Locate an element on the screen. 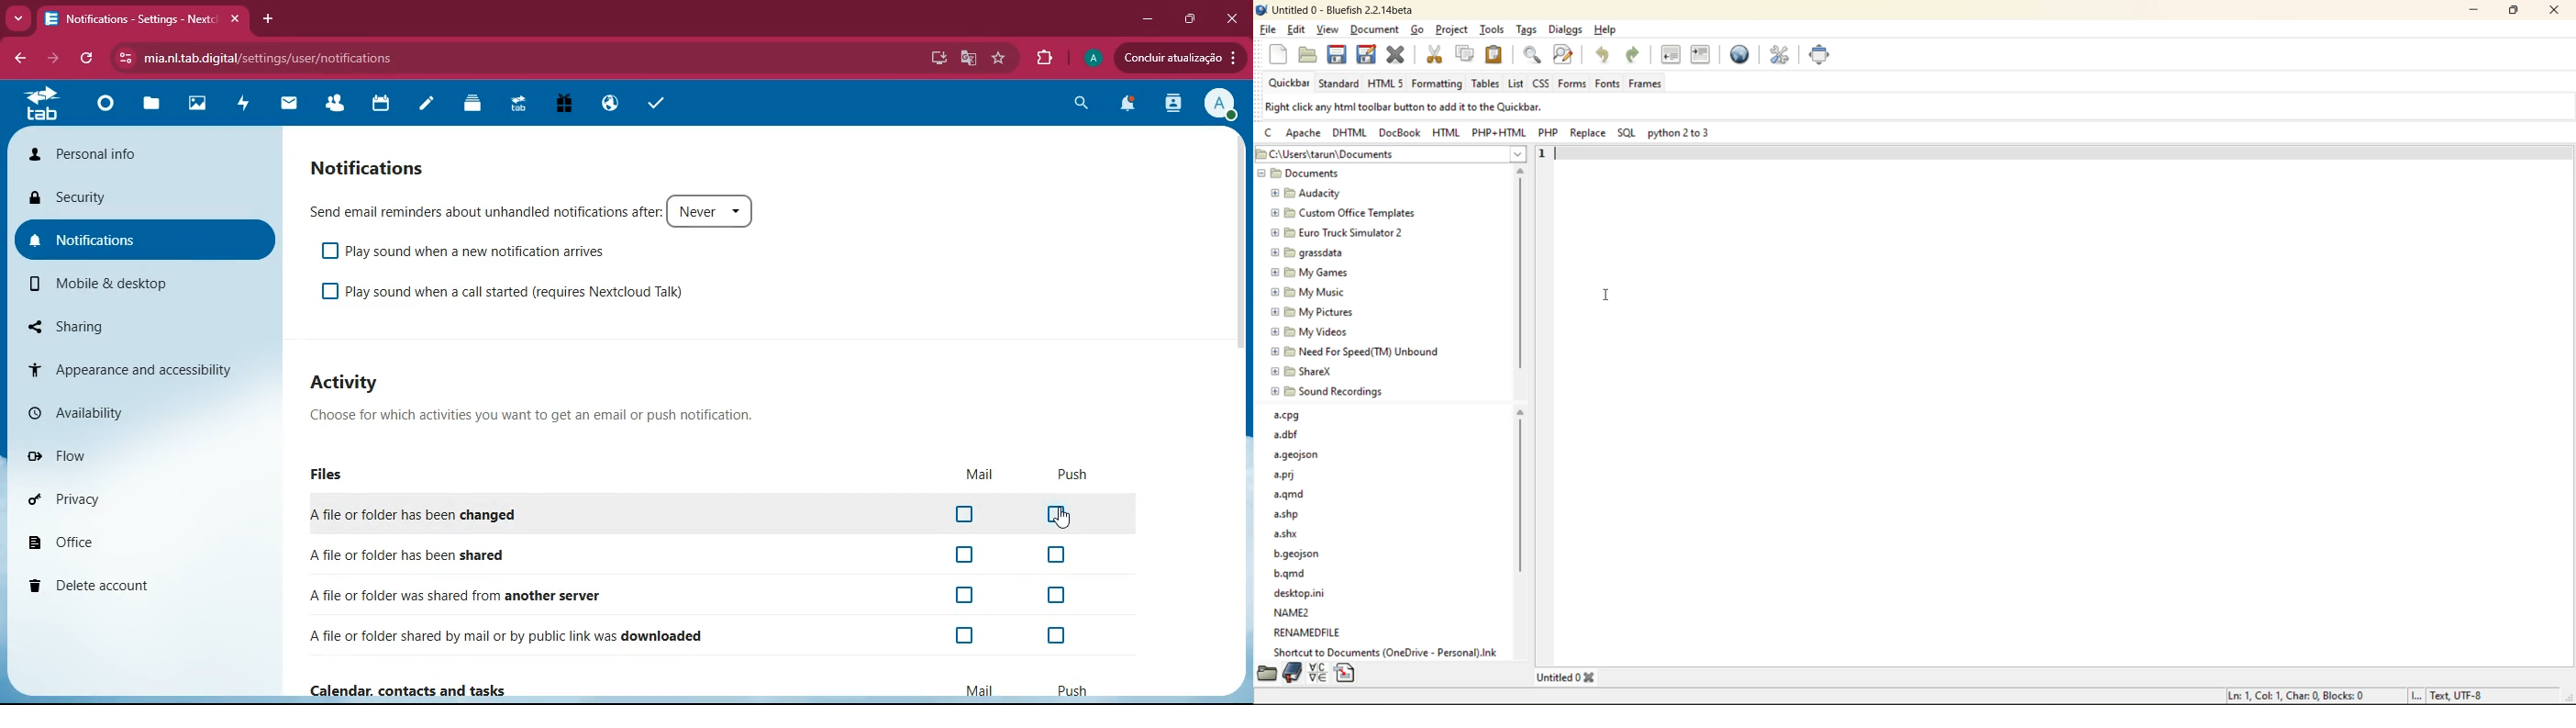 This screenshot has width=2576, height=728. choose is located at coordinates (527, 415).